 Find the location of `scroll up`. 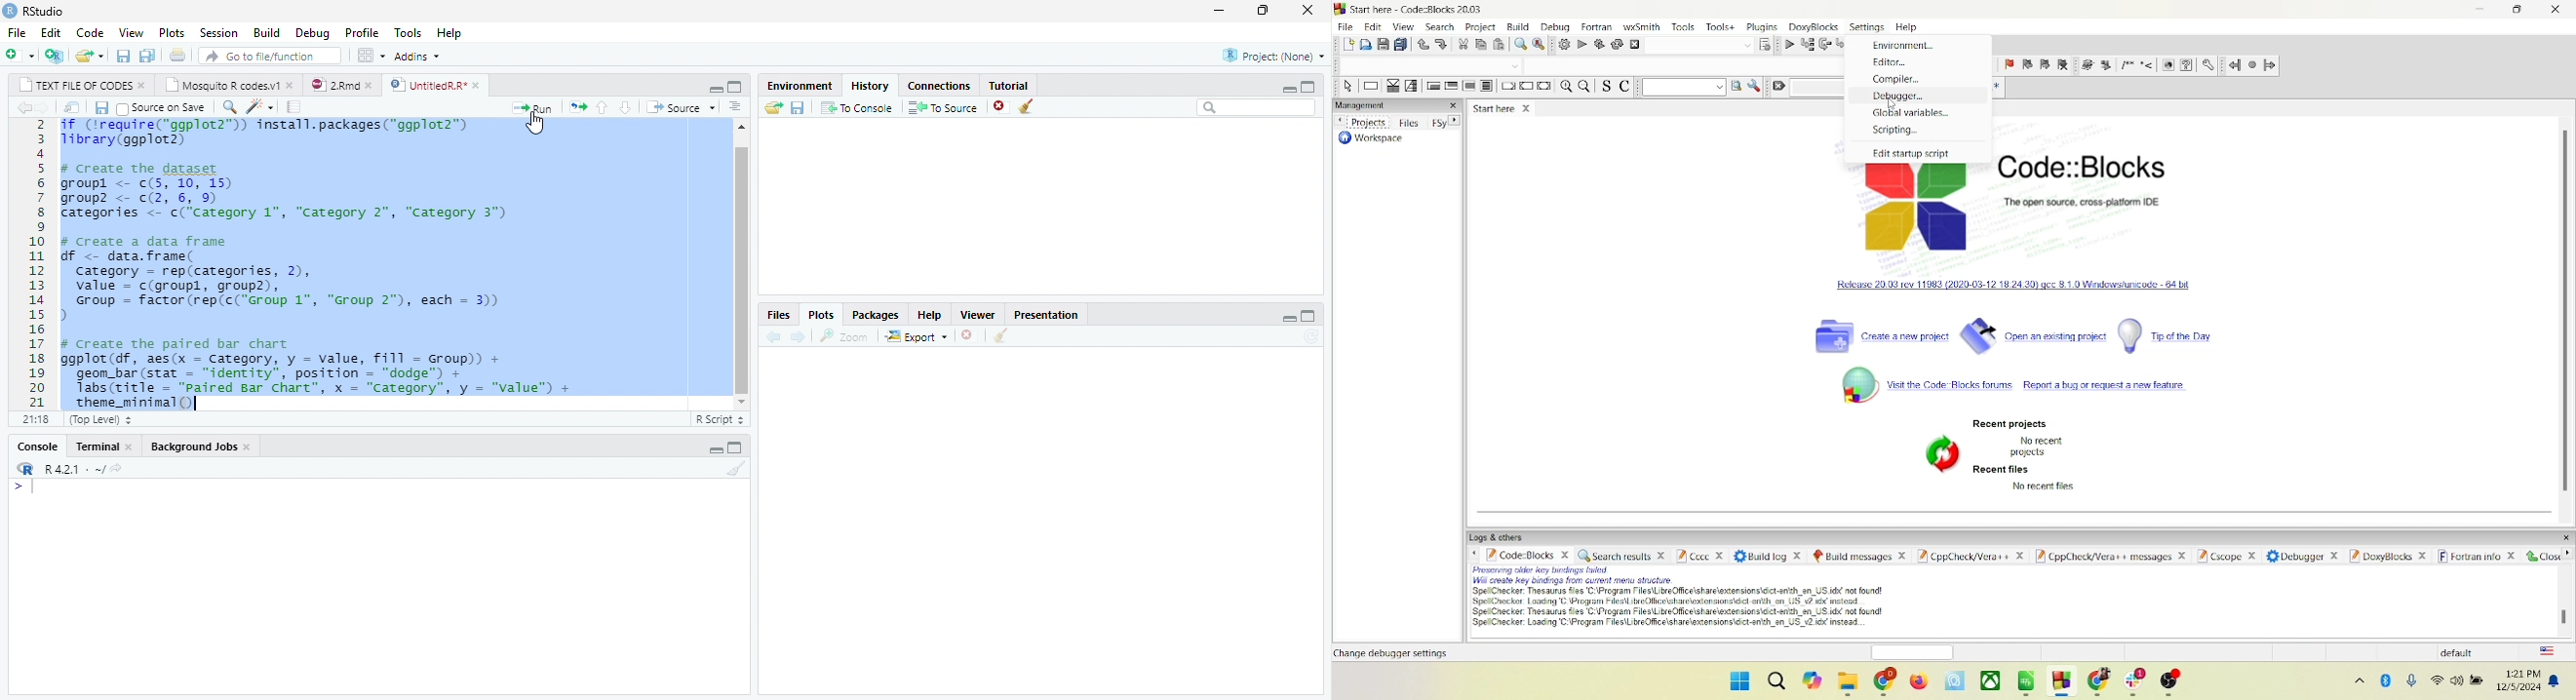

scroll up is located at coordinates (742, 127).